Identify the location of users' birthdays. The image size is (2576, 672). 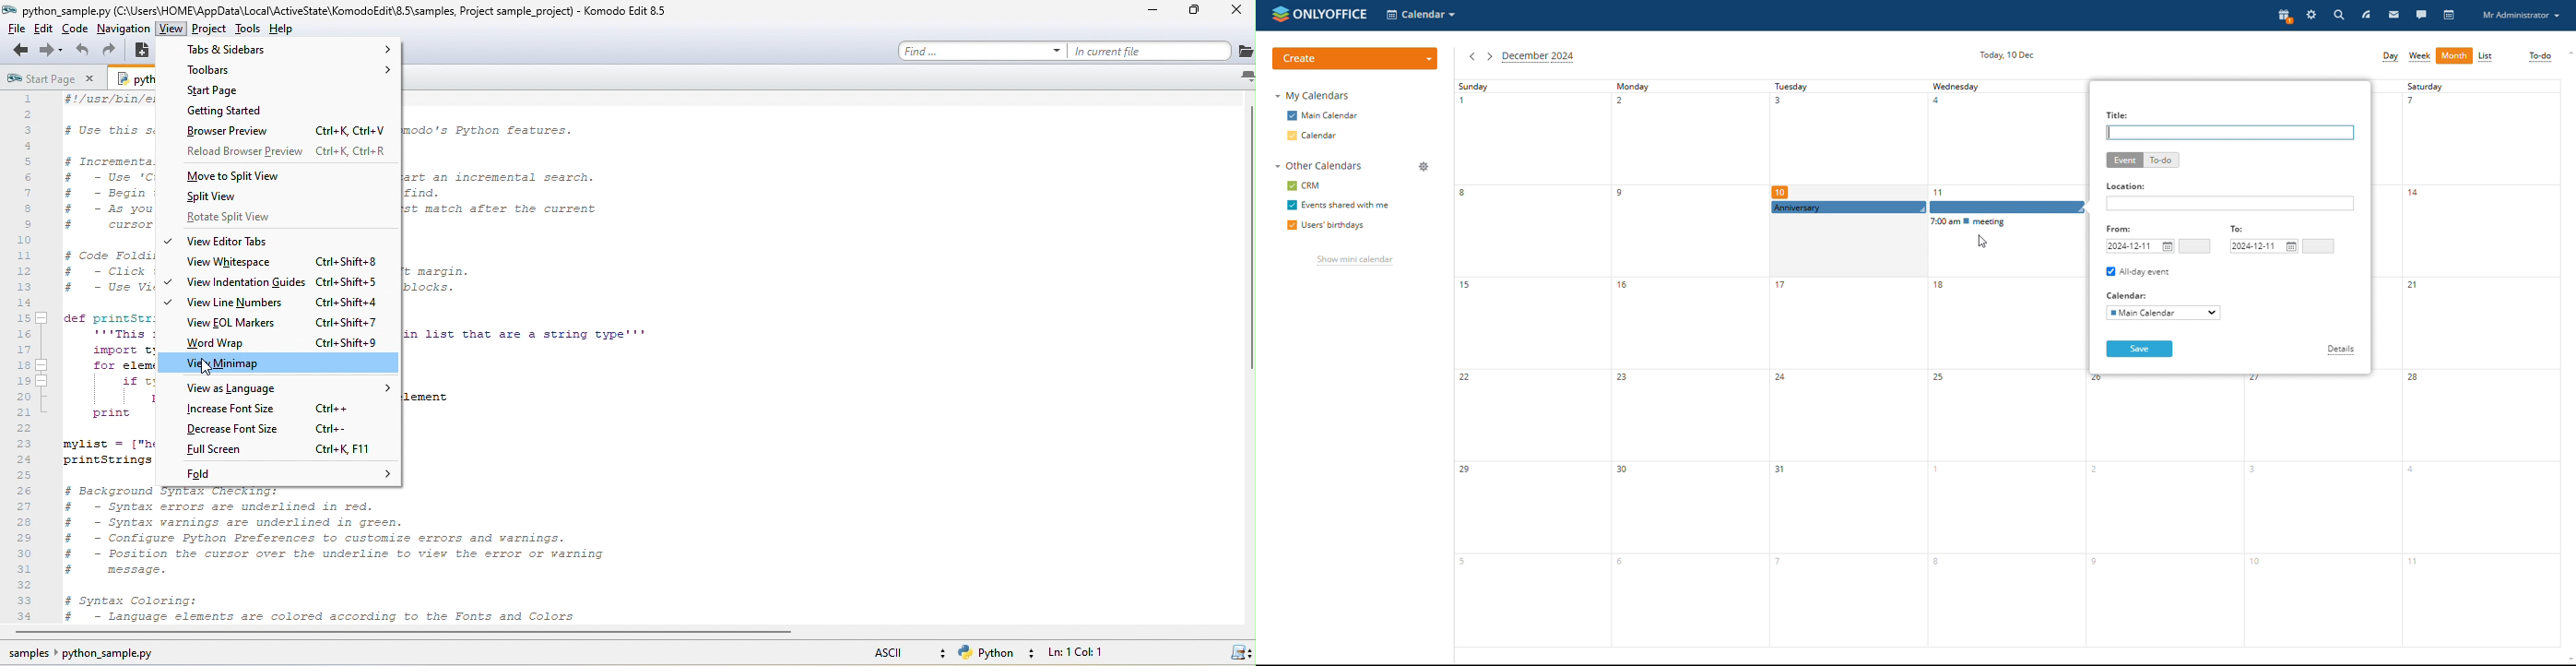
(1327, 226).